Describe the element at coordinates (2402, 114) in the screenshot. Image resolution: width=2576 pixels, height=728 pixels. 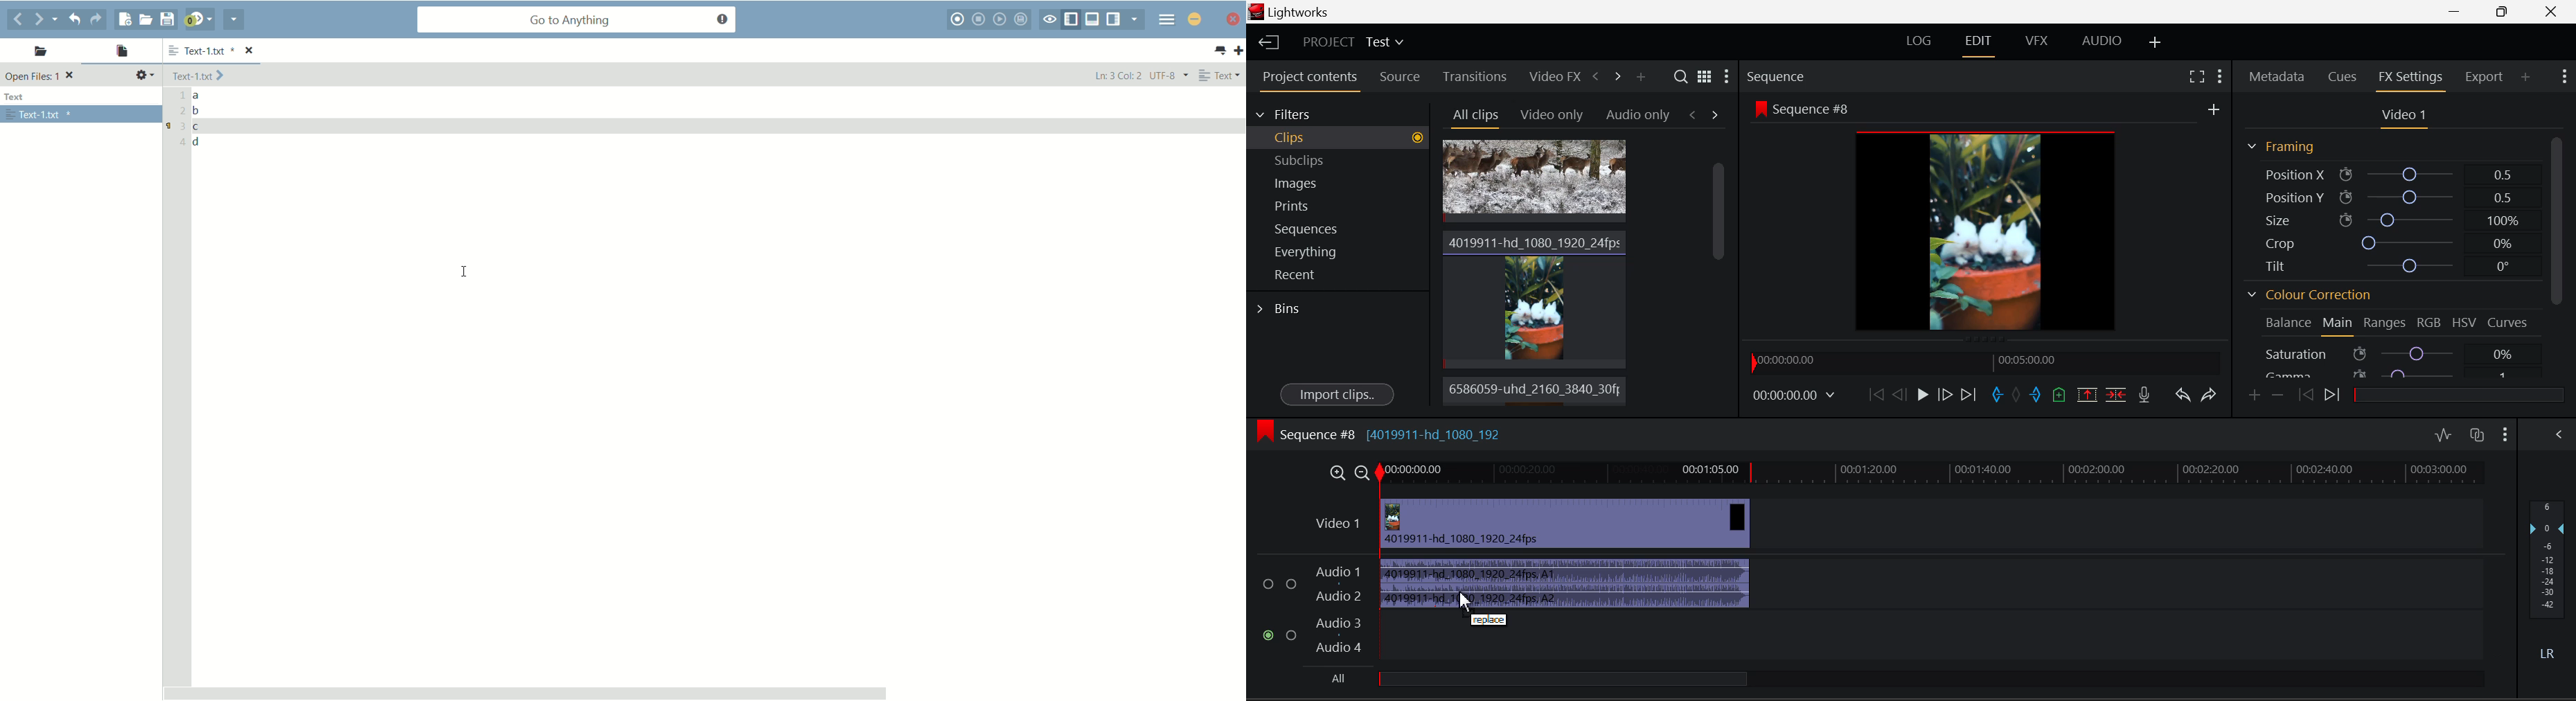
I see `Video Settings` at that location.